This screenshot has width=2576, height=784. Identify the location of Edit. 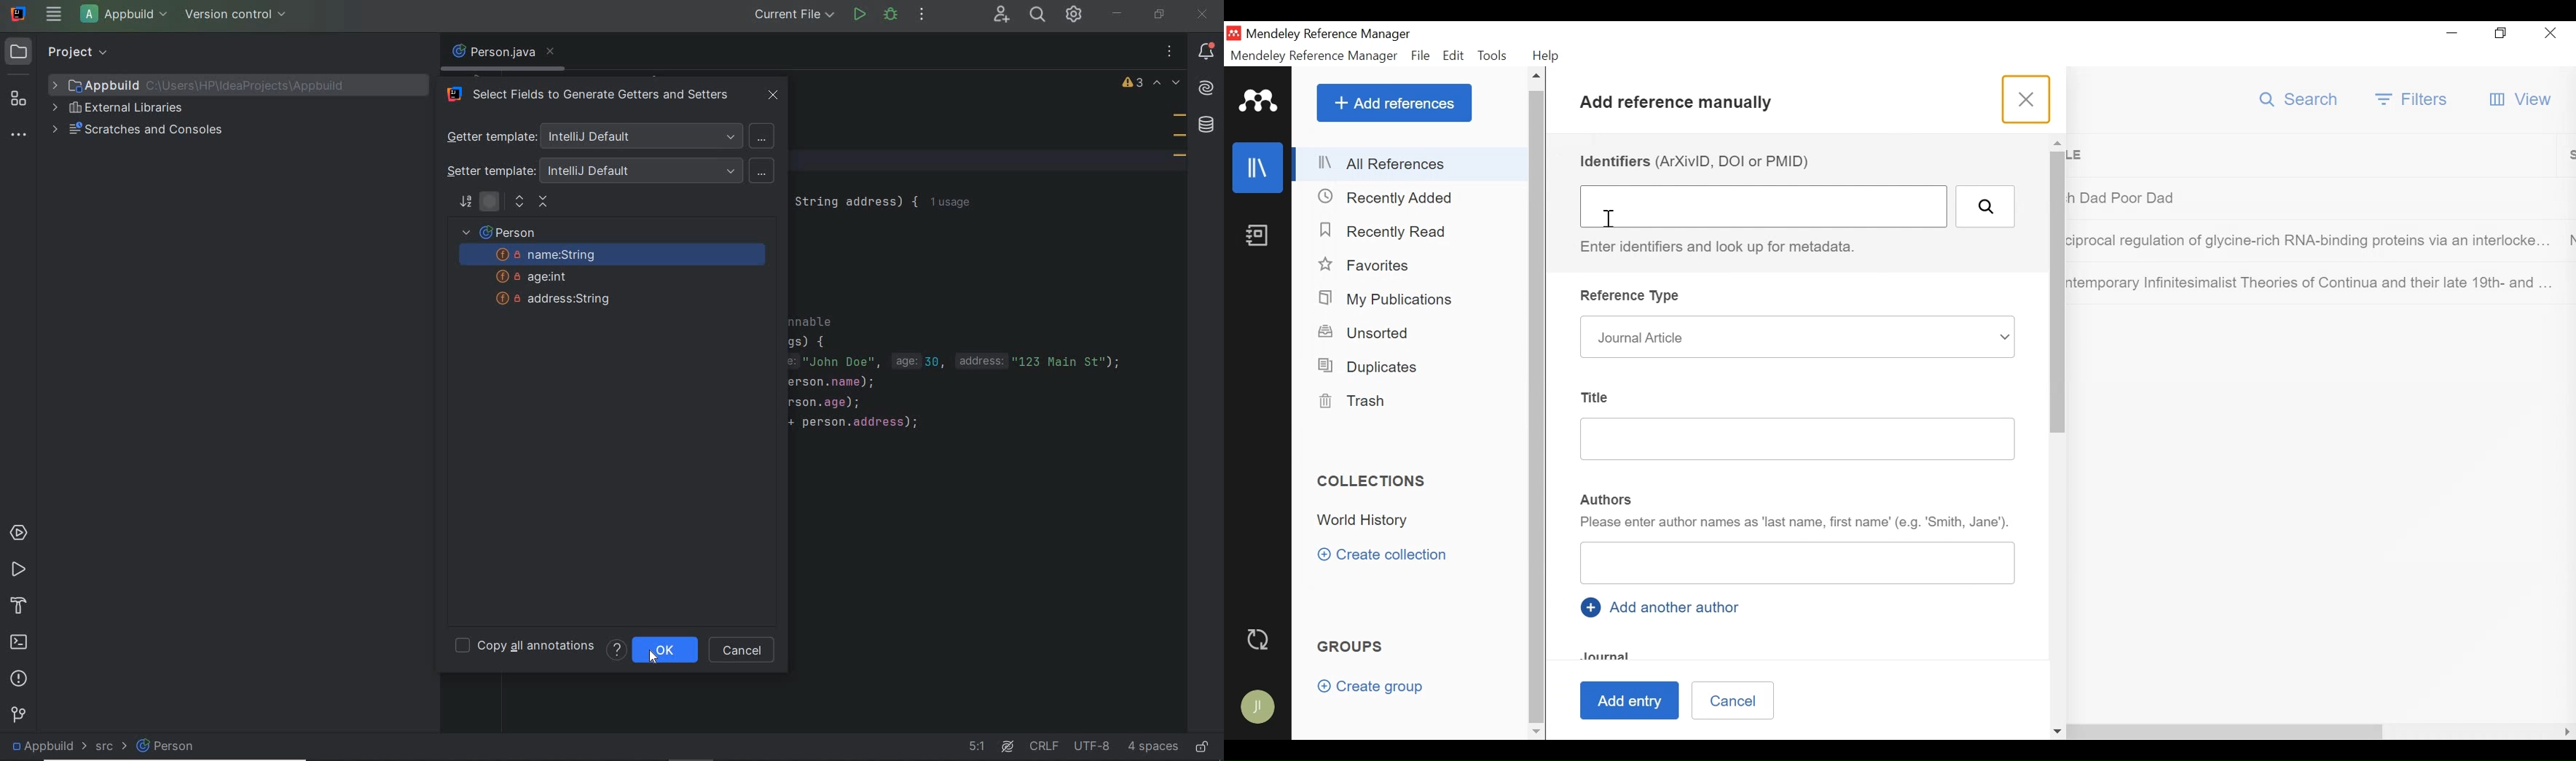
(1454, 55).